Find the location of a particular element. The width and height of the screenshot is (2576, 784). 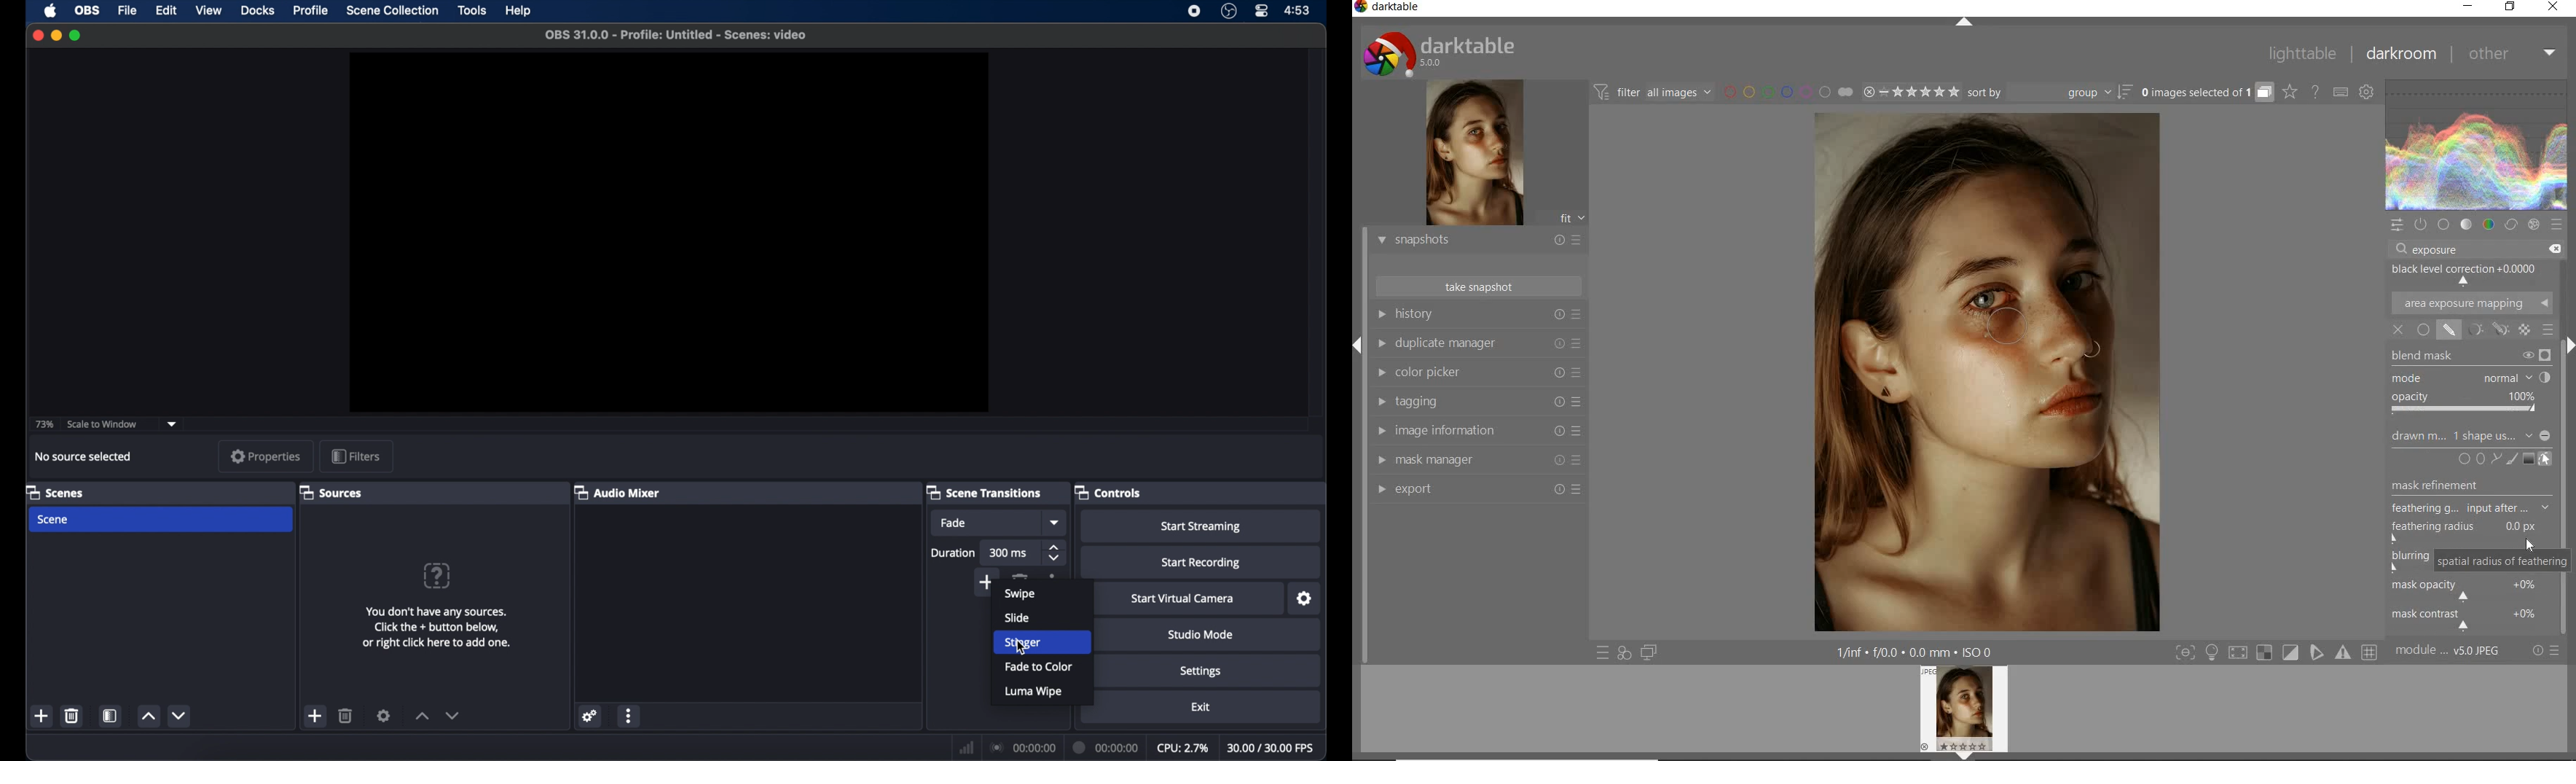

maximize is located at coordinates (76, 35).